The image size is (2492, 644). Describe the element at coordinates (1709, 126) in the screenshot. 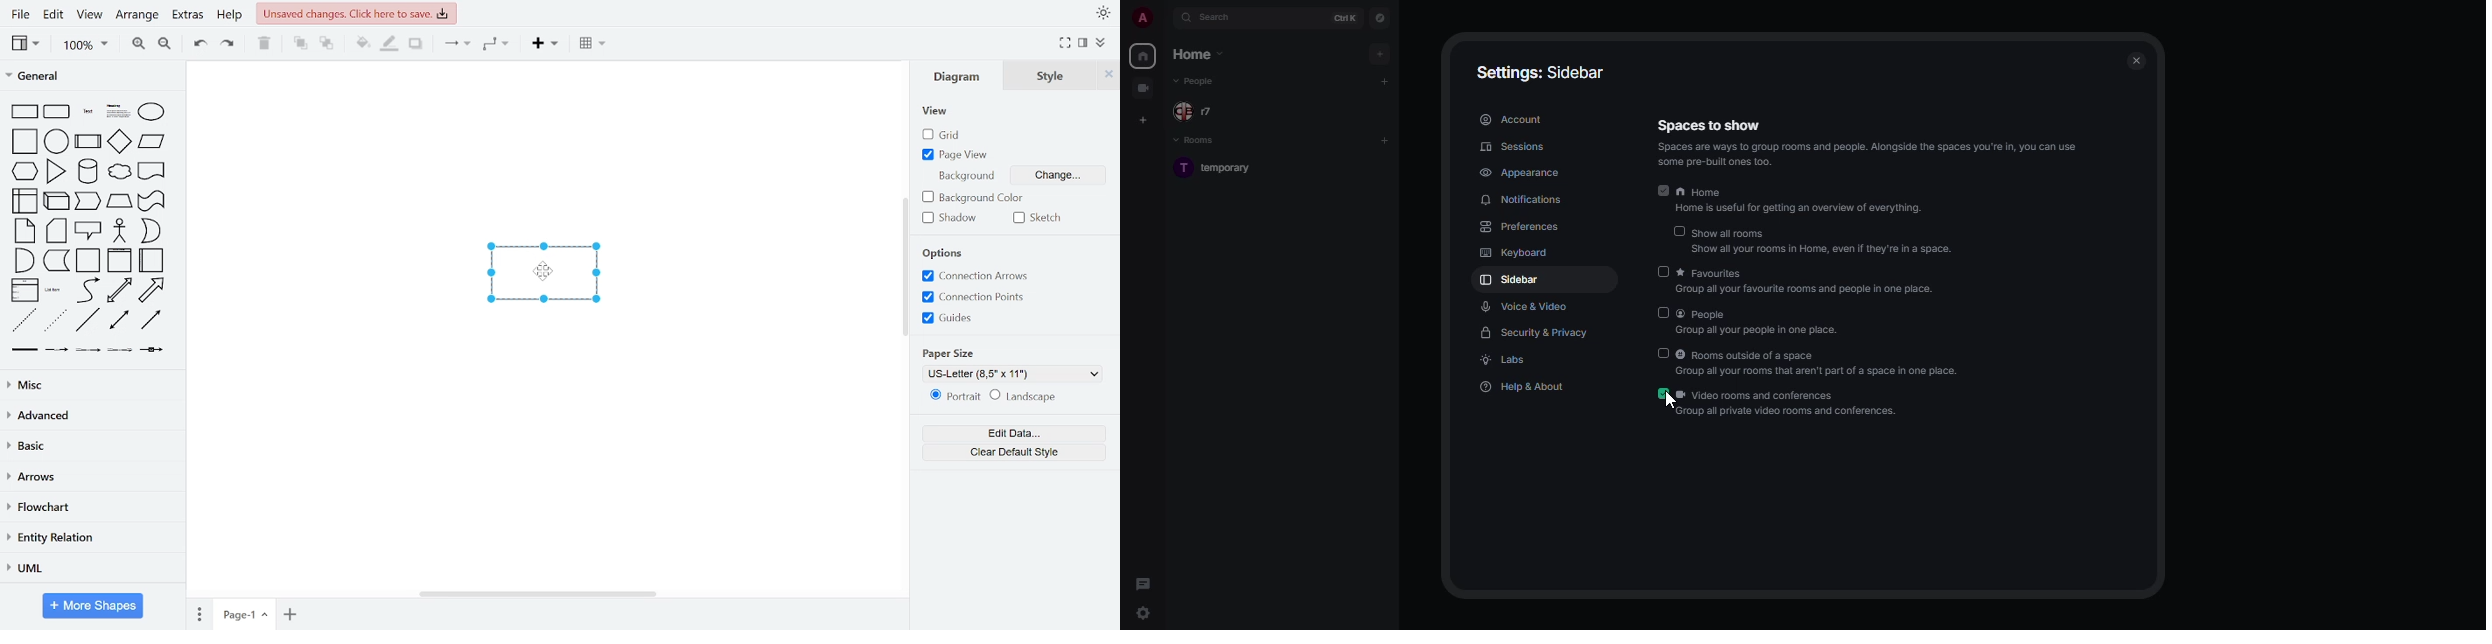

I see `` at that location.